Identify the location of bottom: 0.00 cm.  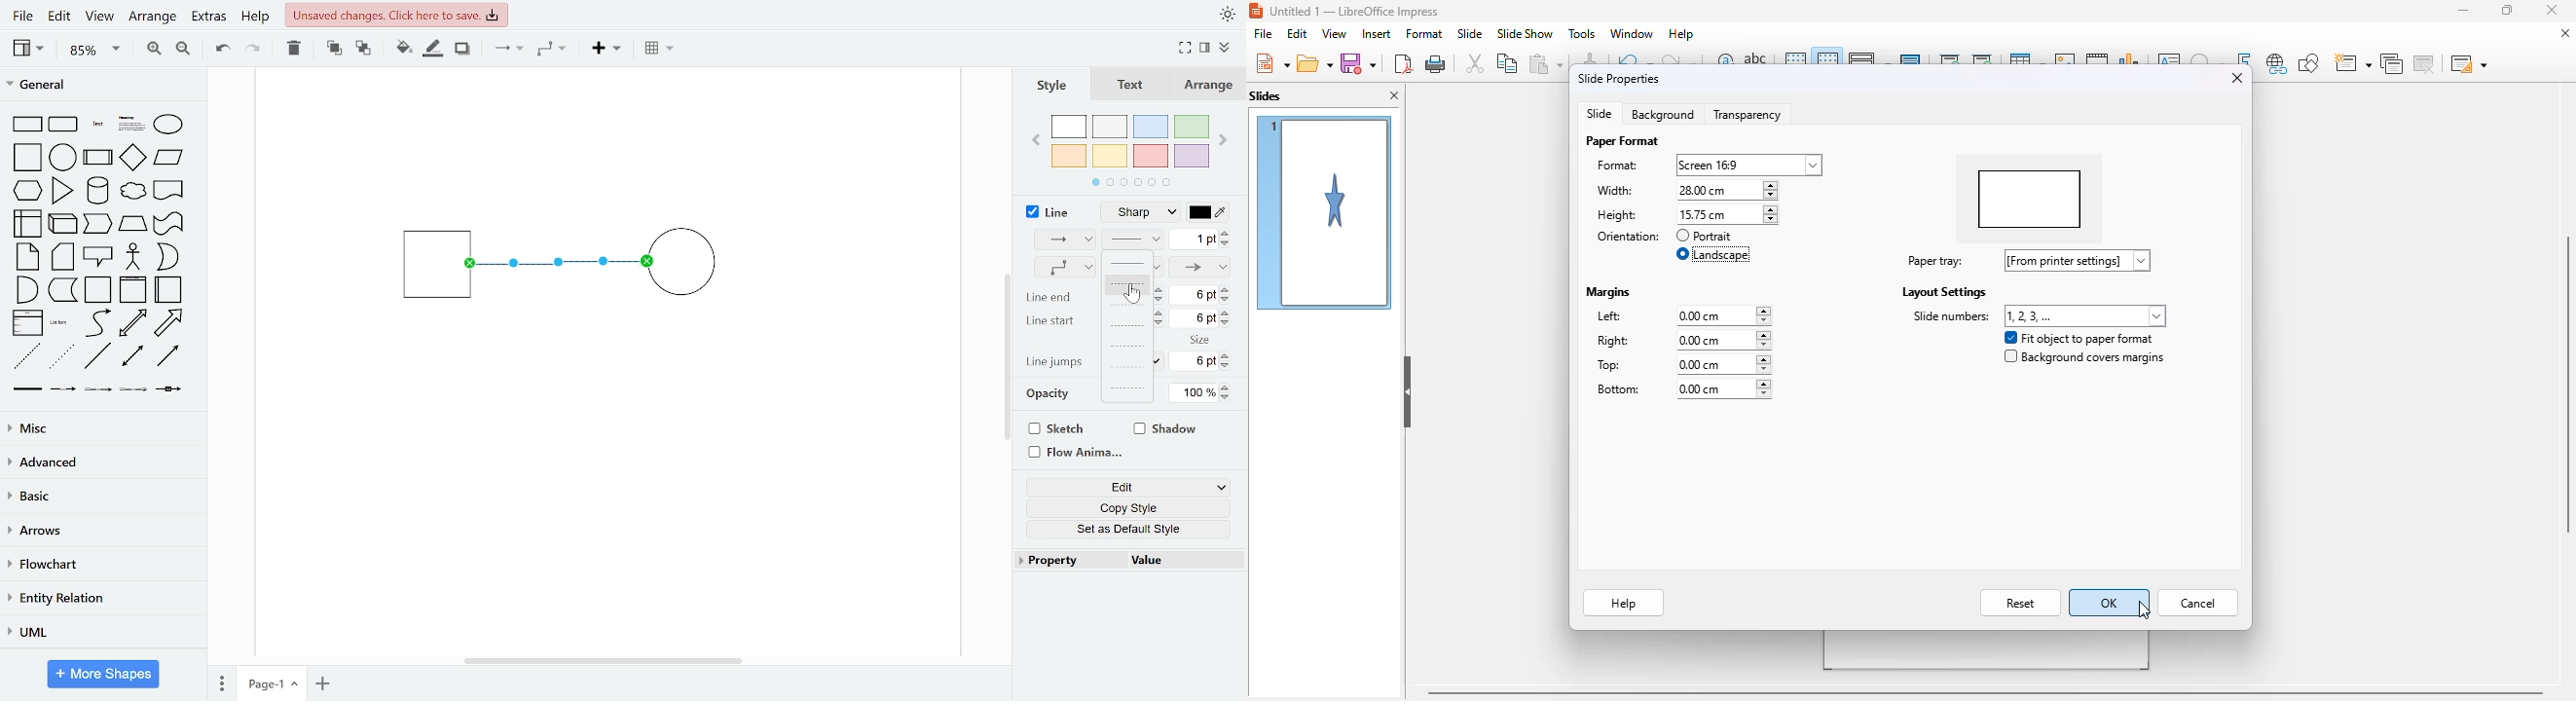
(1715, 388).